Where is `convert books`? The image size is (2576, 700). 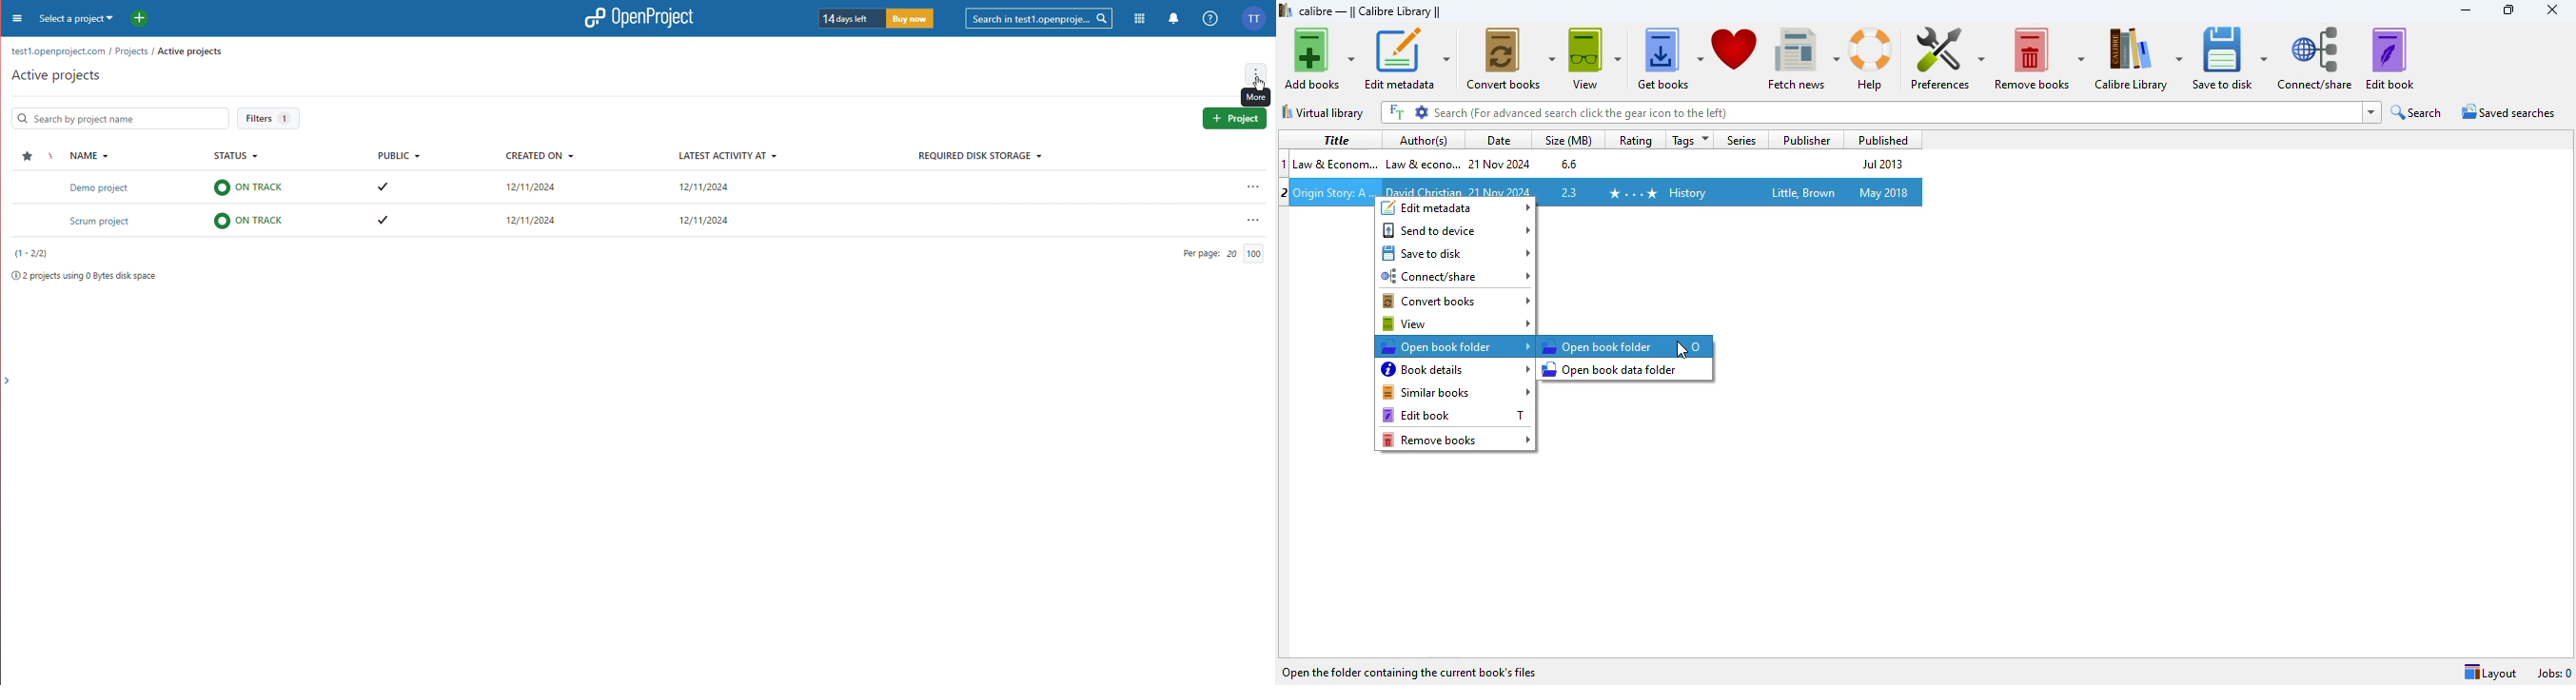 convert books is located at coordinates (1458, 302).